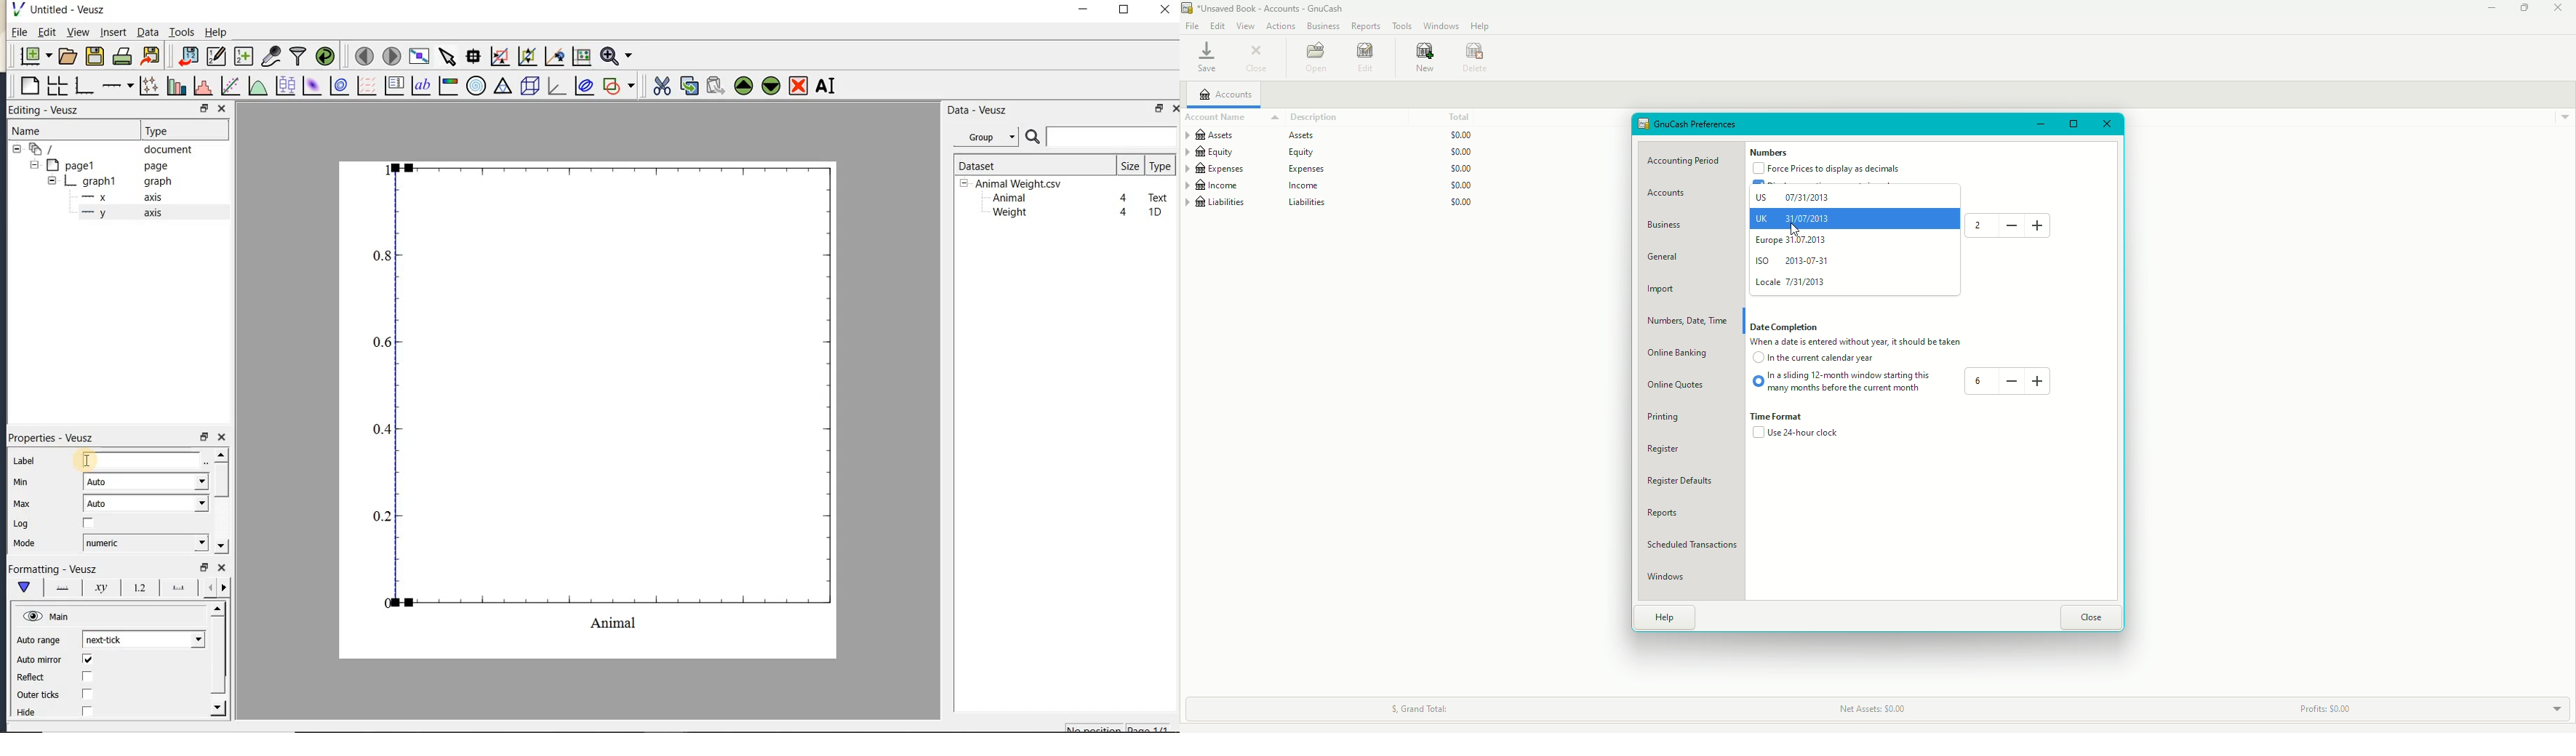 This screenshot has height=756, width=2576. Describe the element at coordinates (1464, 118) in the screenshot. I see `Total` at that location.